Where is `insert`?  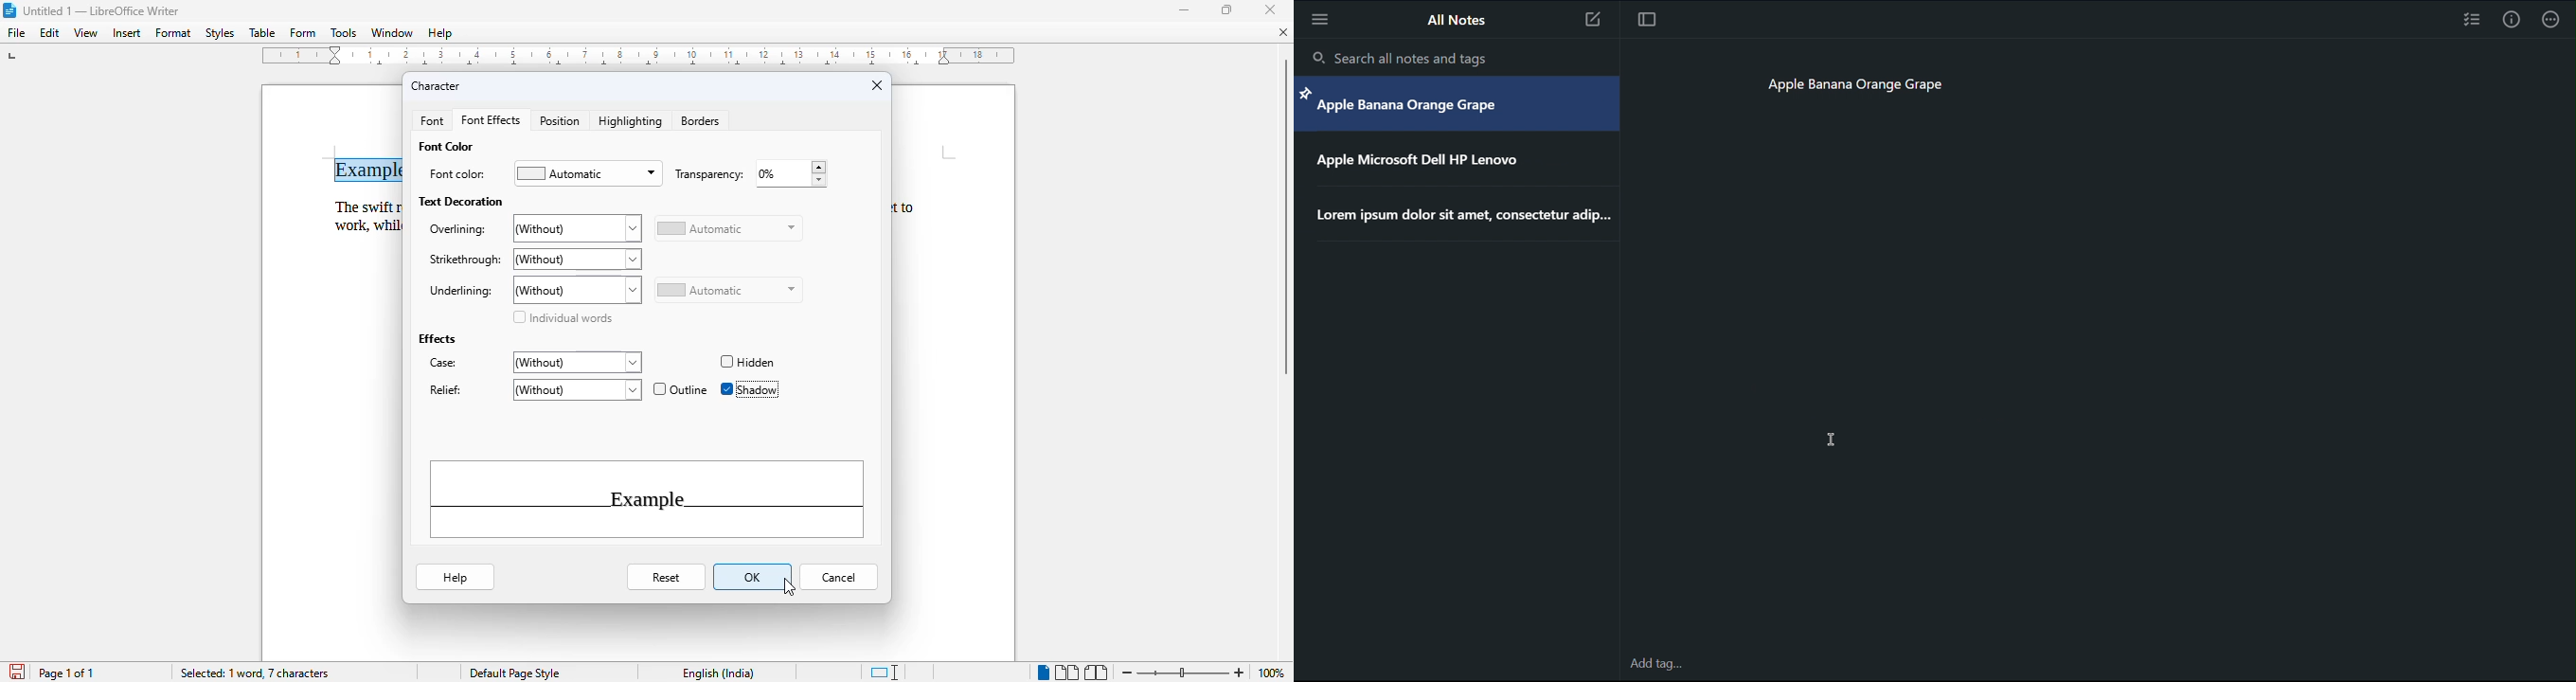
insert is located at coordinates (126, 33).